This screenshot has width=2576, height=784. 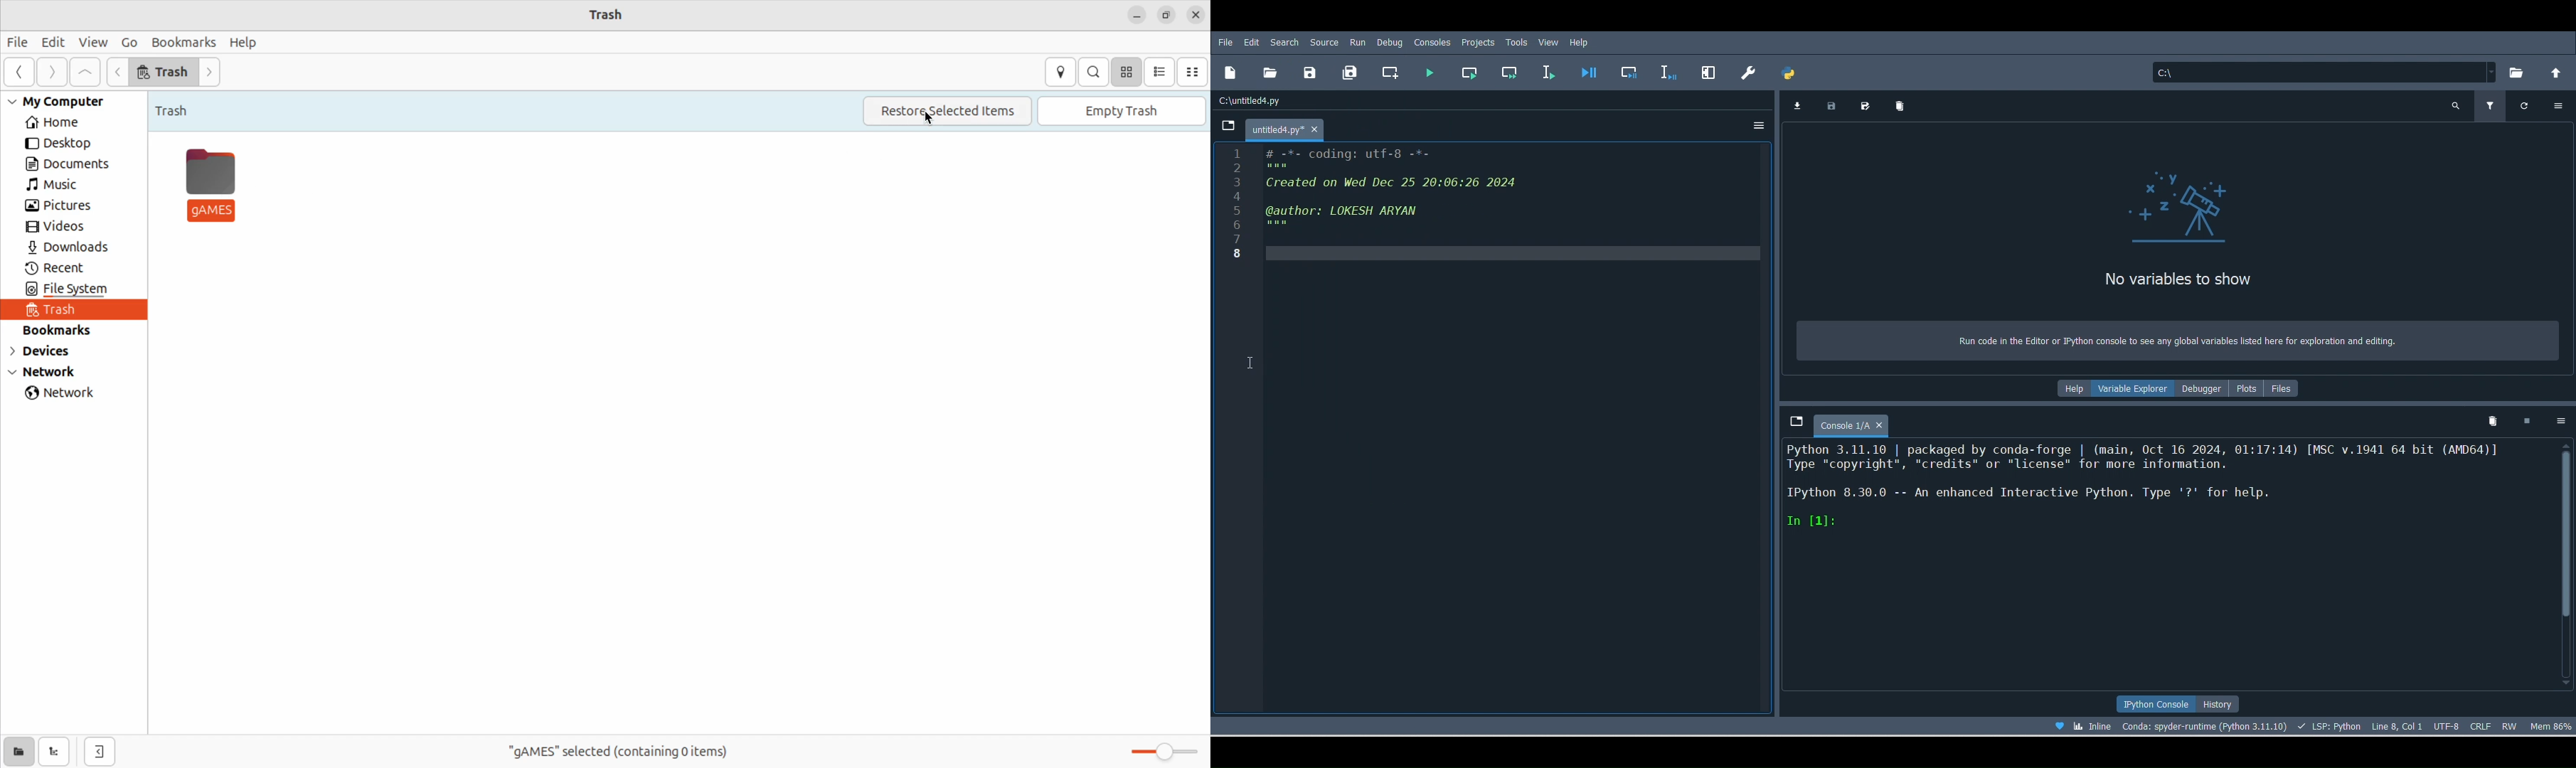 I want to click on Run current cell (Ctrl + Return), so click(x=1472, y=72).